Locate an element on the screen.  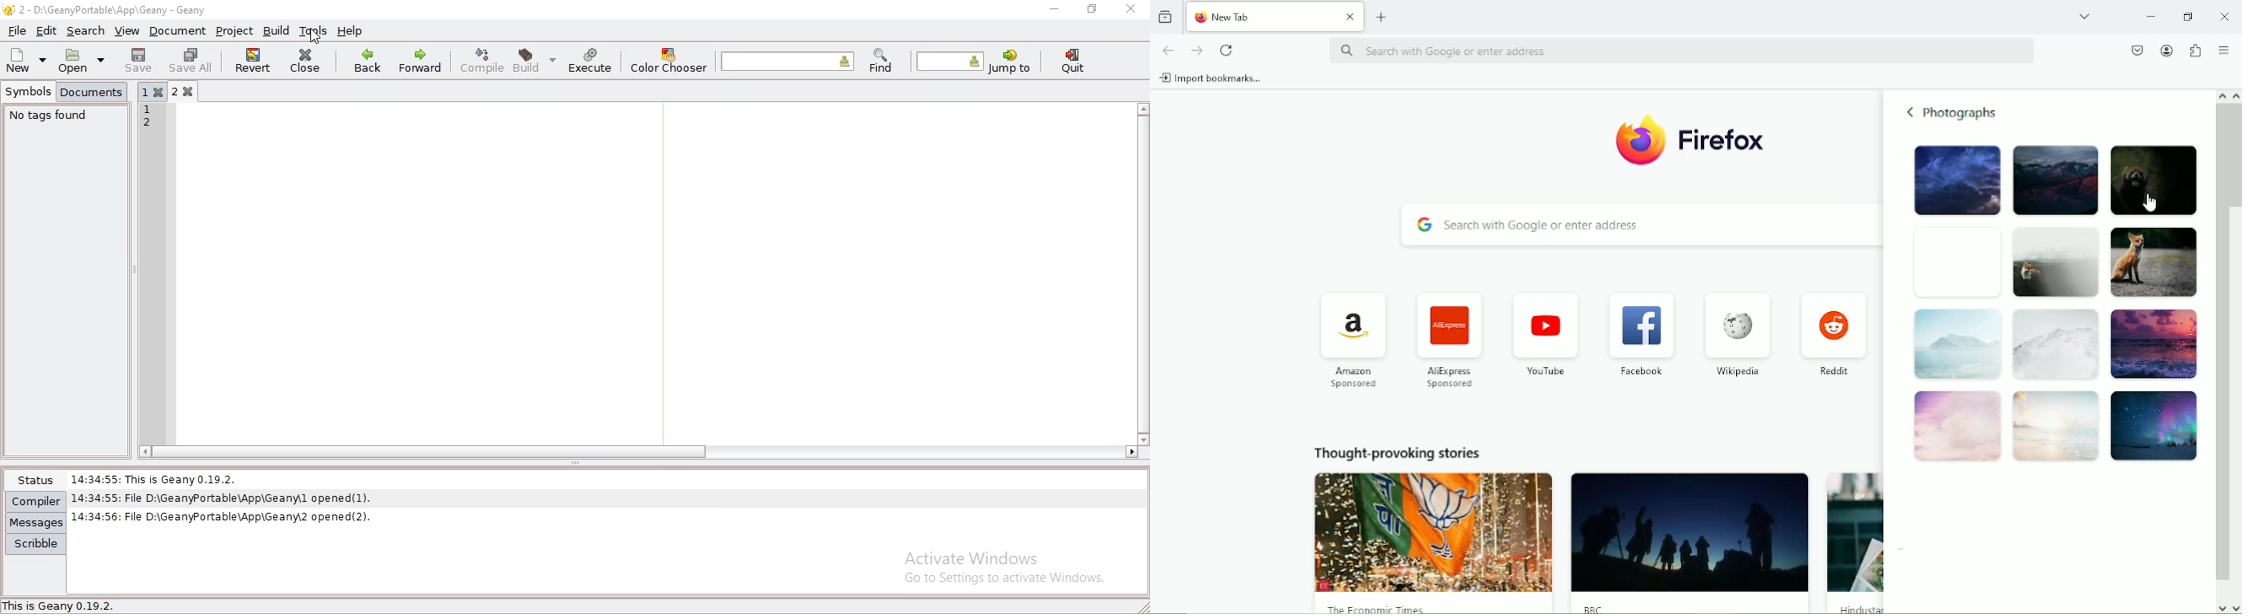
Search with Google or enter address is located at coordinates (1637, 225).